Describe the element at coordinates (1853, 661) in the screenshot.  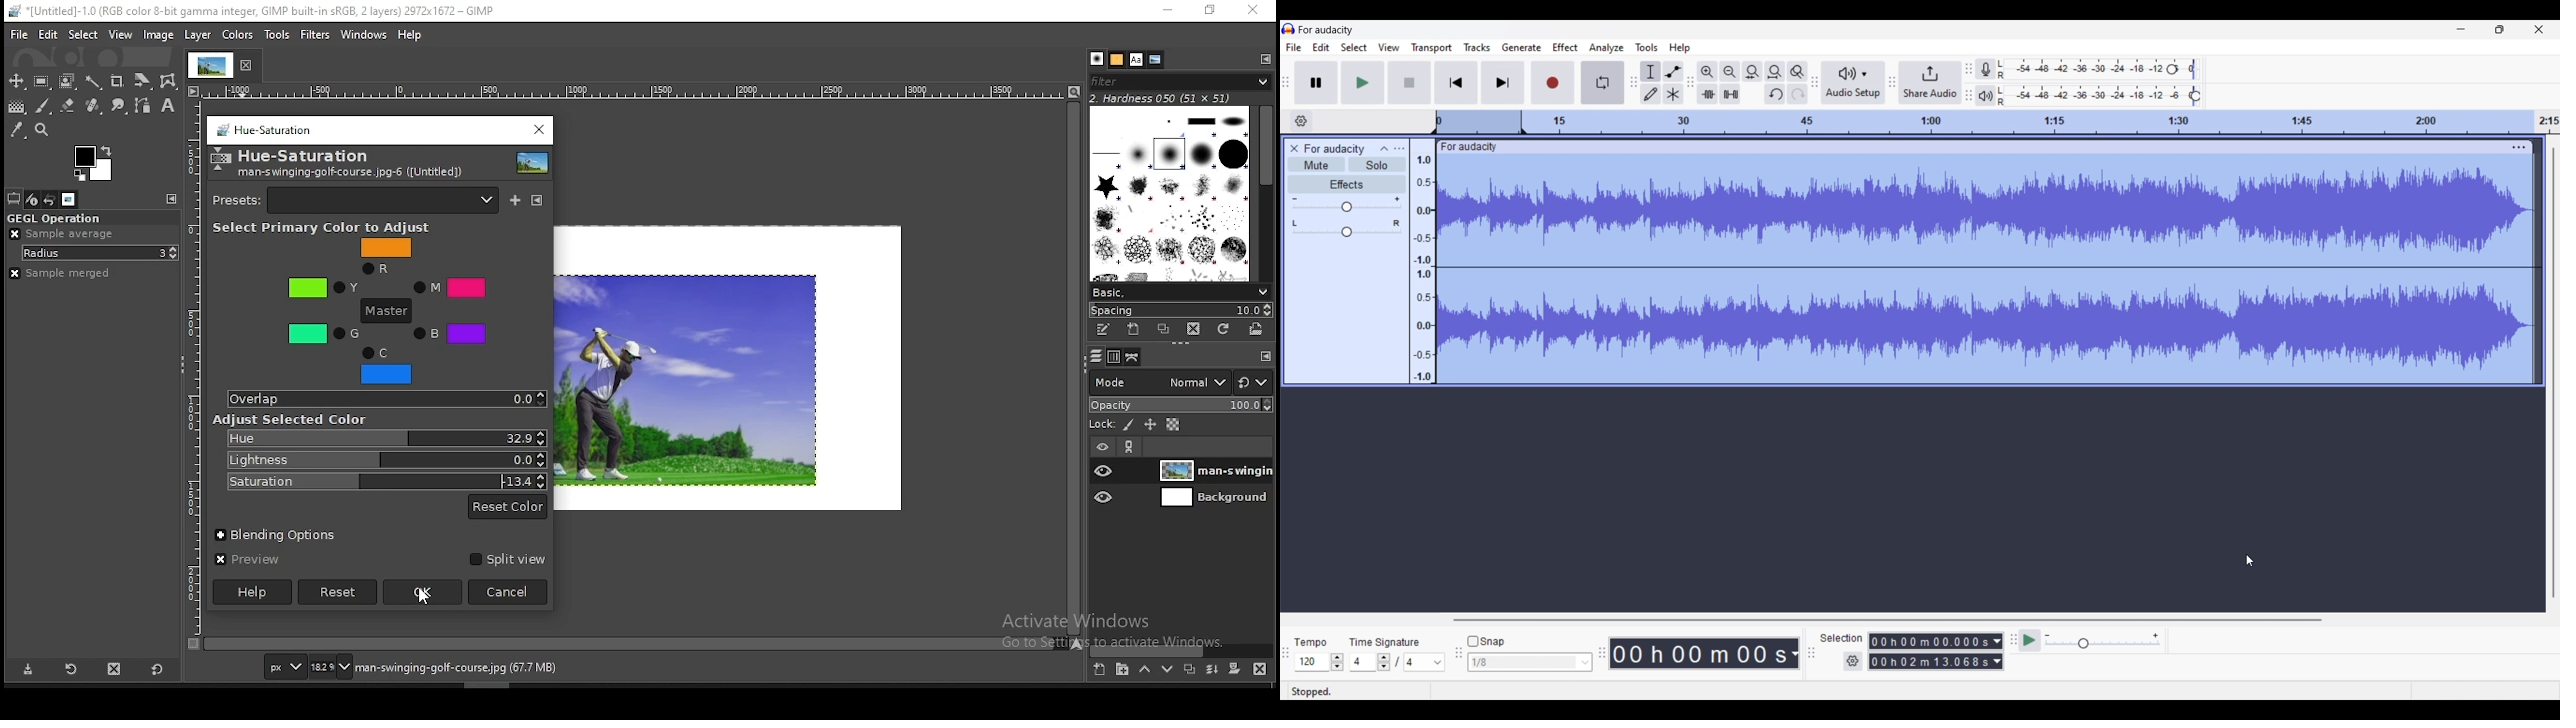
I see `Selection settings` at that location.